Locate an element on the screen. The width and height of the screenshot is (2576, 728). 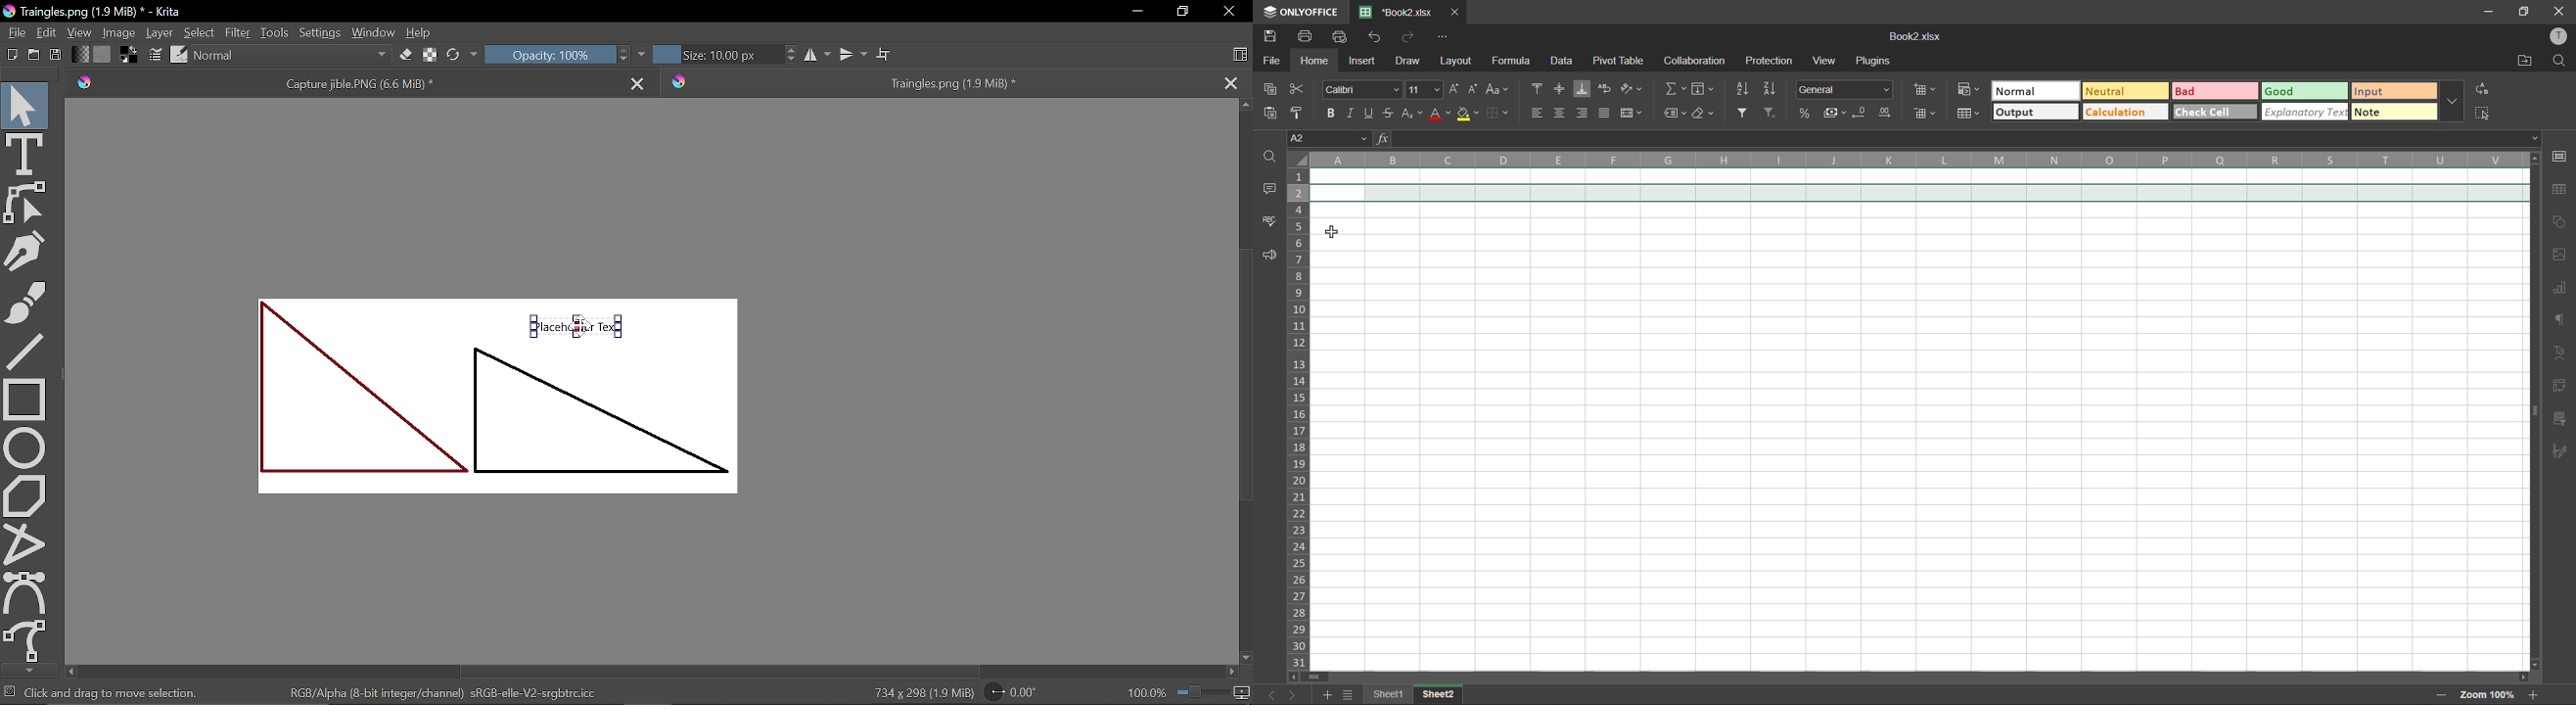
percent is located at coordinates (1809, 115).